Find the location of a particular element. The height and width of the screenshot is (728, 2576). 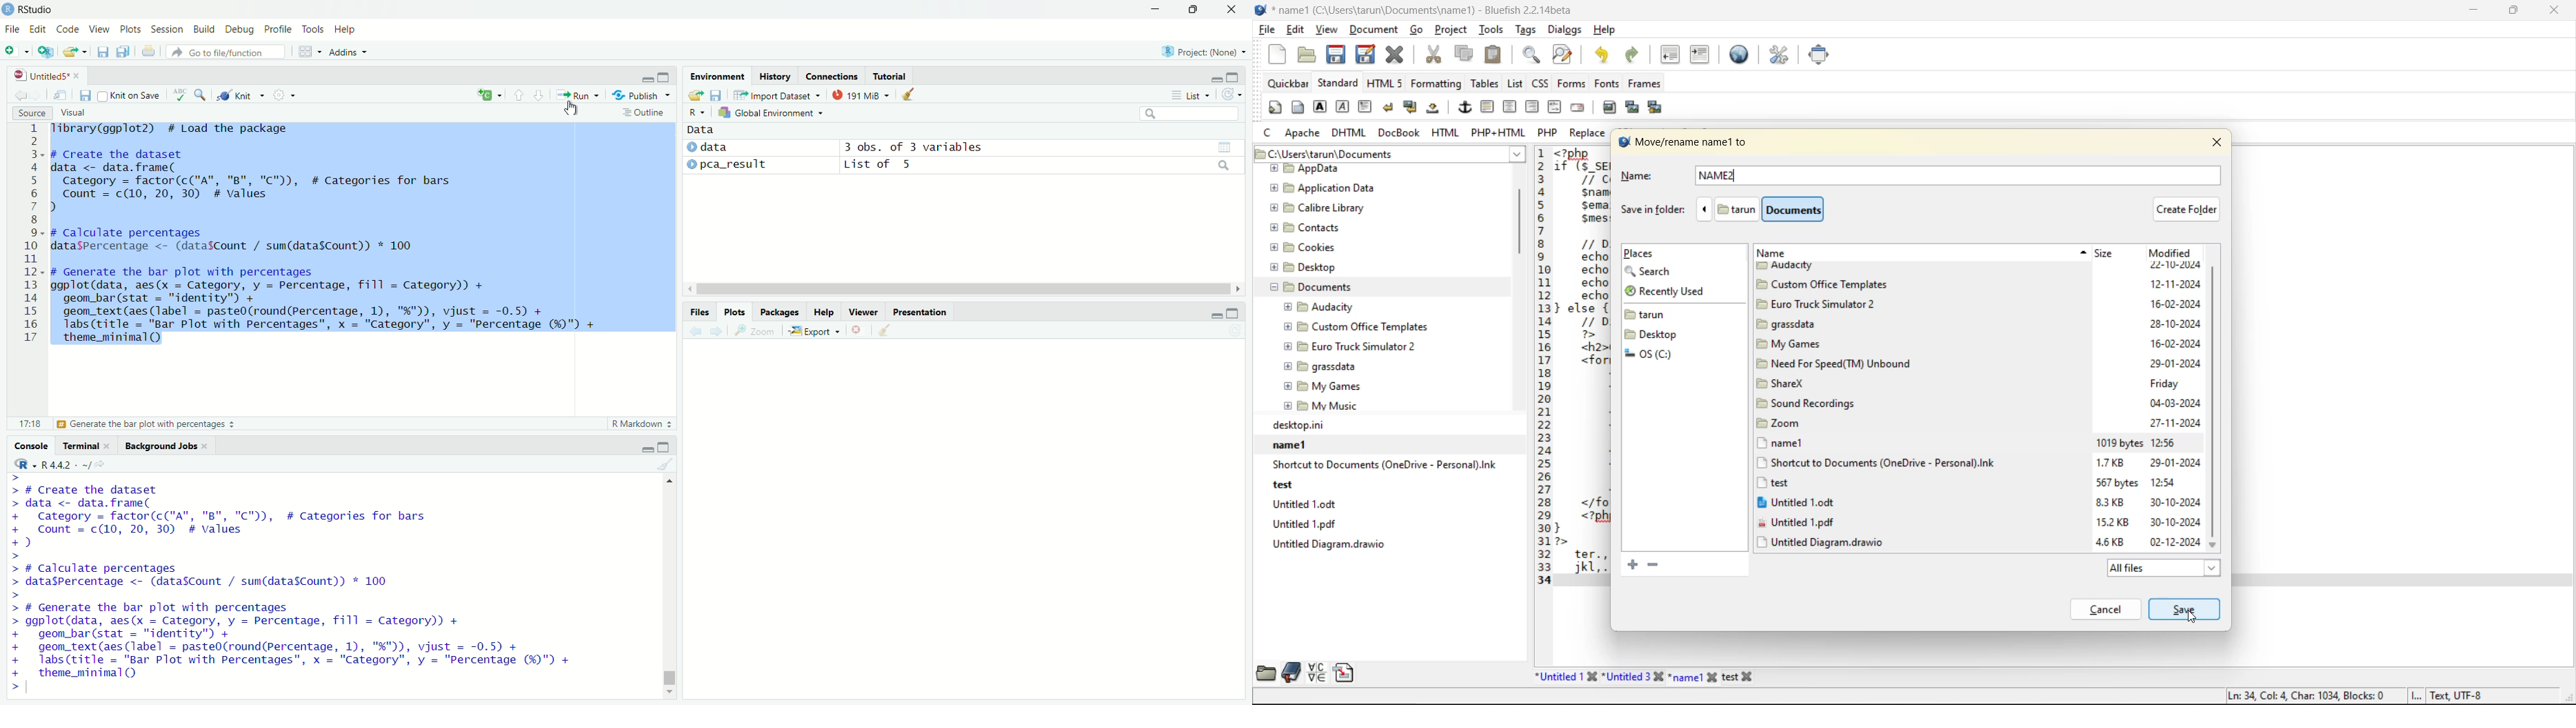

show in new window is located at coordinates (61, 95).